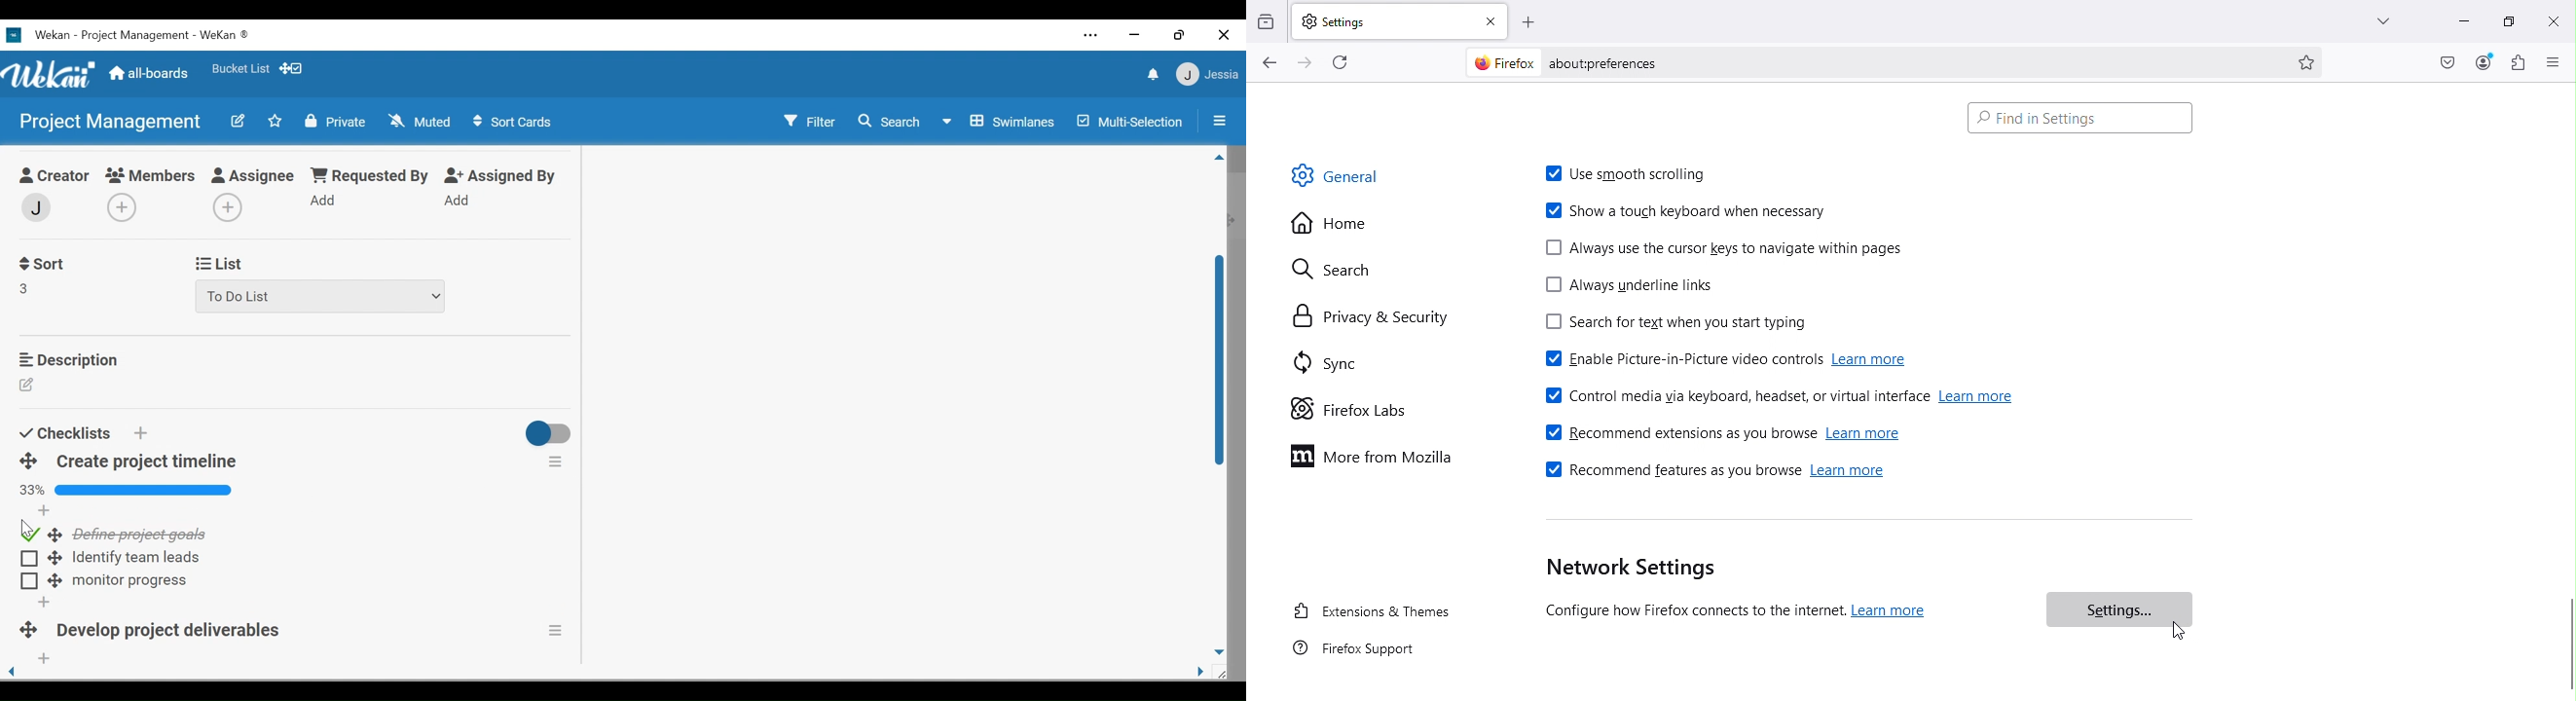 The image size is (2576, 728). Describe the element at coordinates (1356, 269) in the screenshot. I see `Search` at that location.